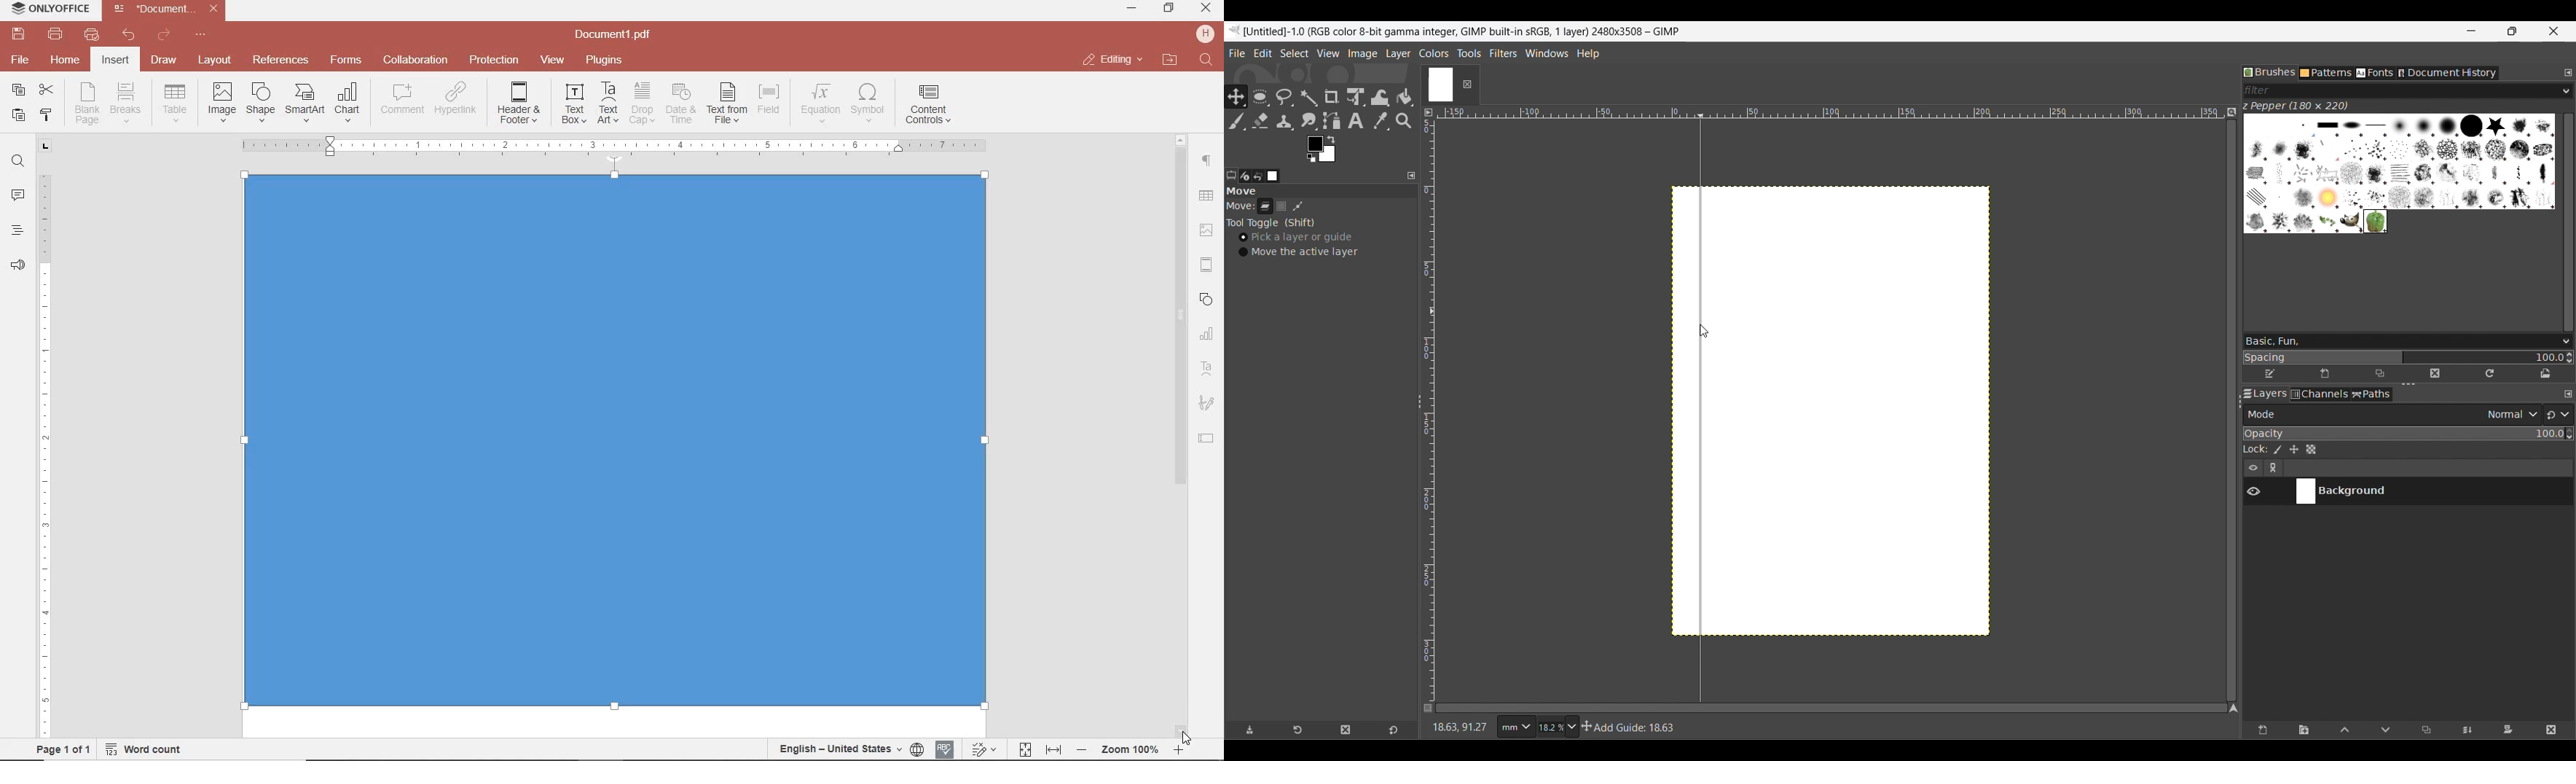  What do you see at coordinates (1207, 370) in the screenshot?
I see `TEXT ART` at bounding box center [1207, 370].